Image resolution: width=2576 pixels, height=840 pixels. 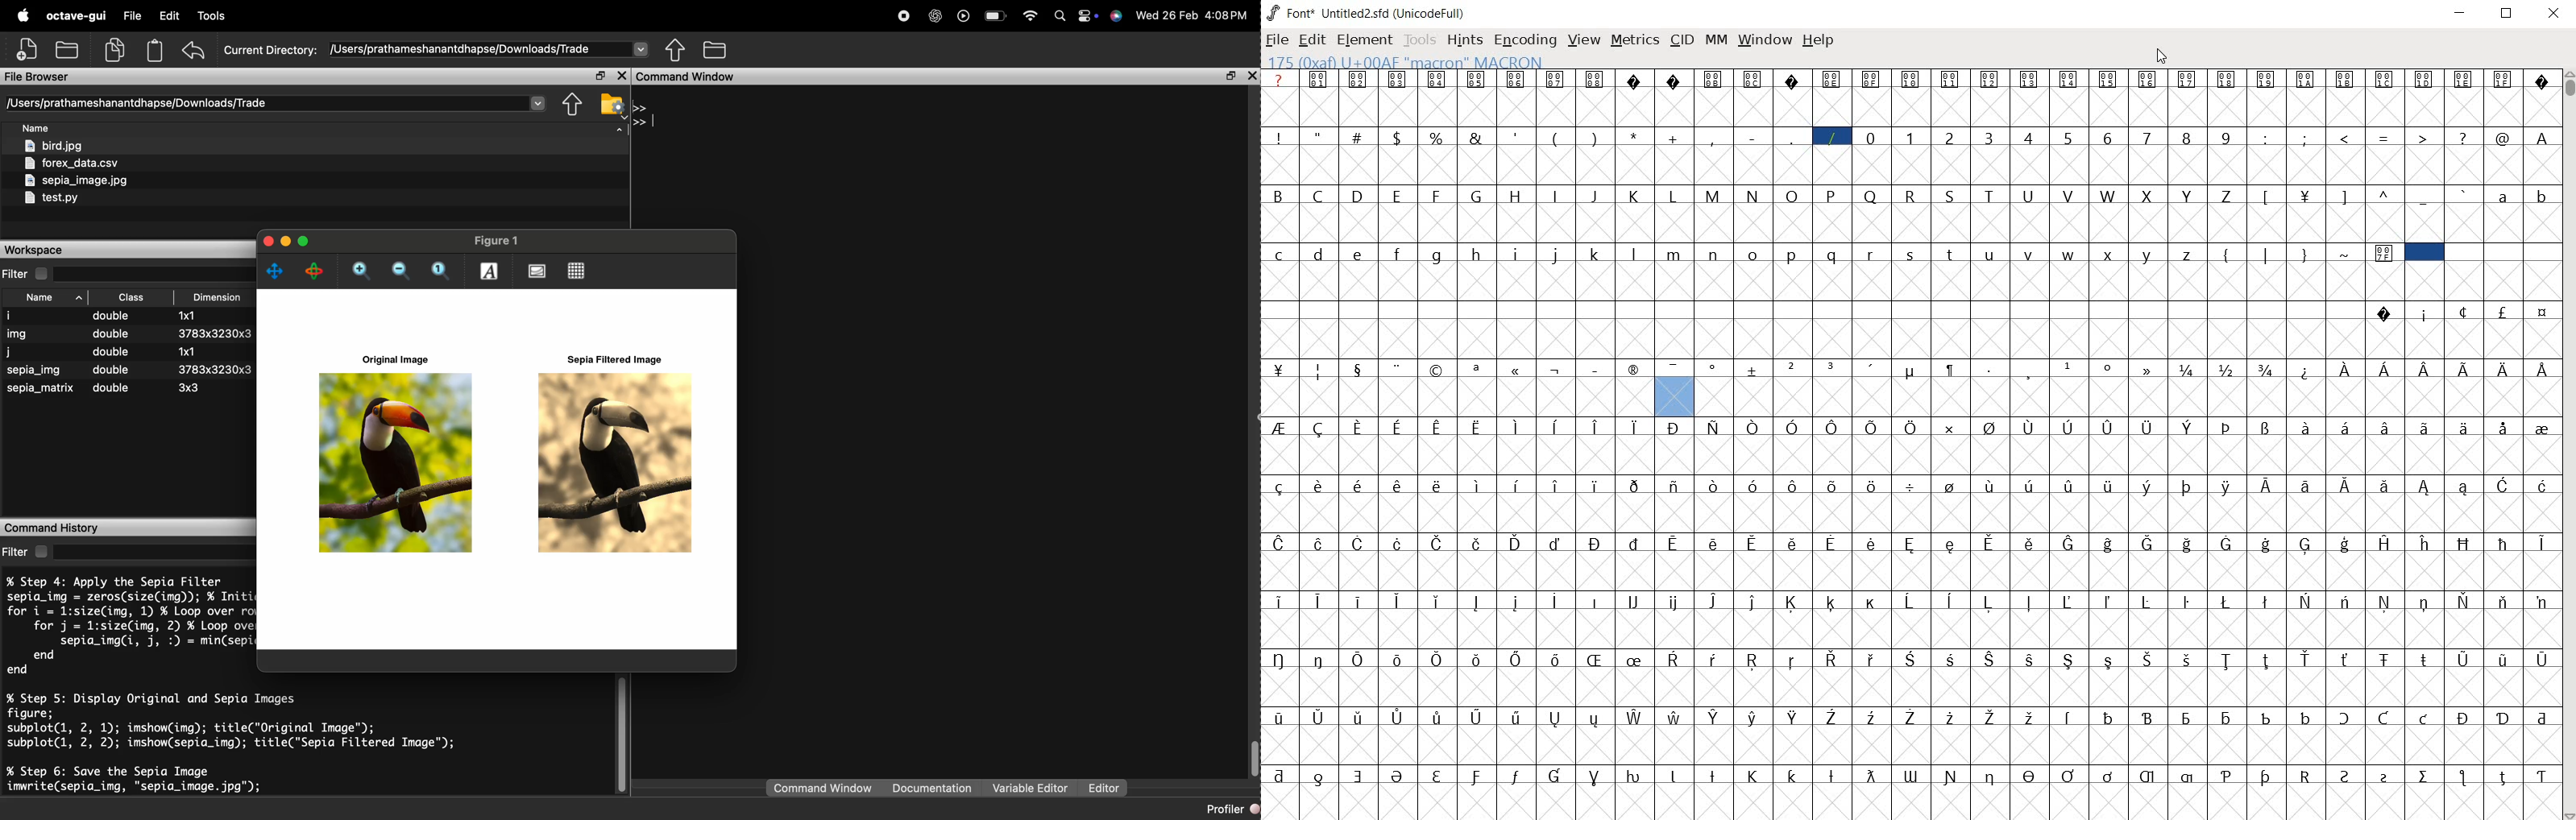 What do you see at coordinates (1360, 774) in the screenshot?
I see `Symbol` at bounding box center [1360, 774].